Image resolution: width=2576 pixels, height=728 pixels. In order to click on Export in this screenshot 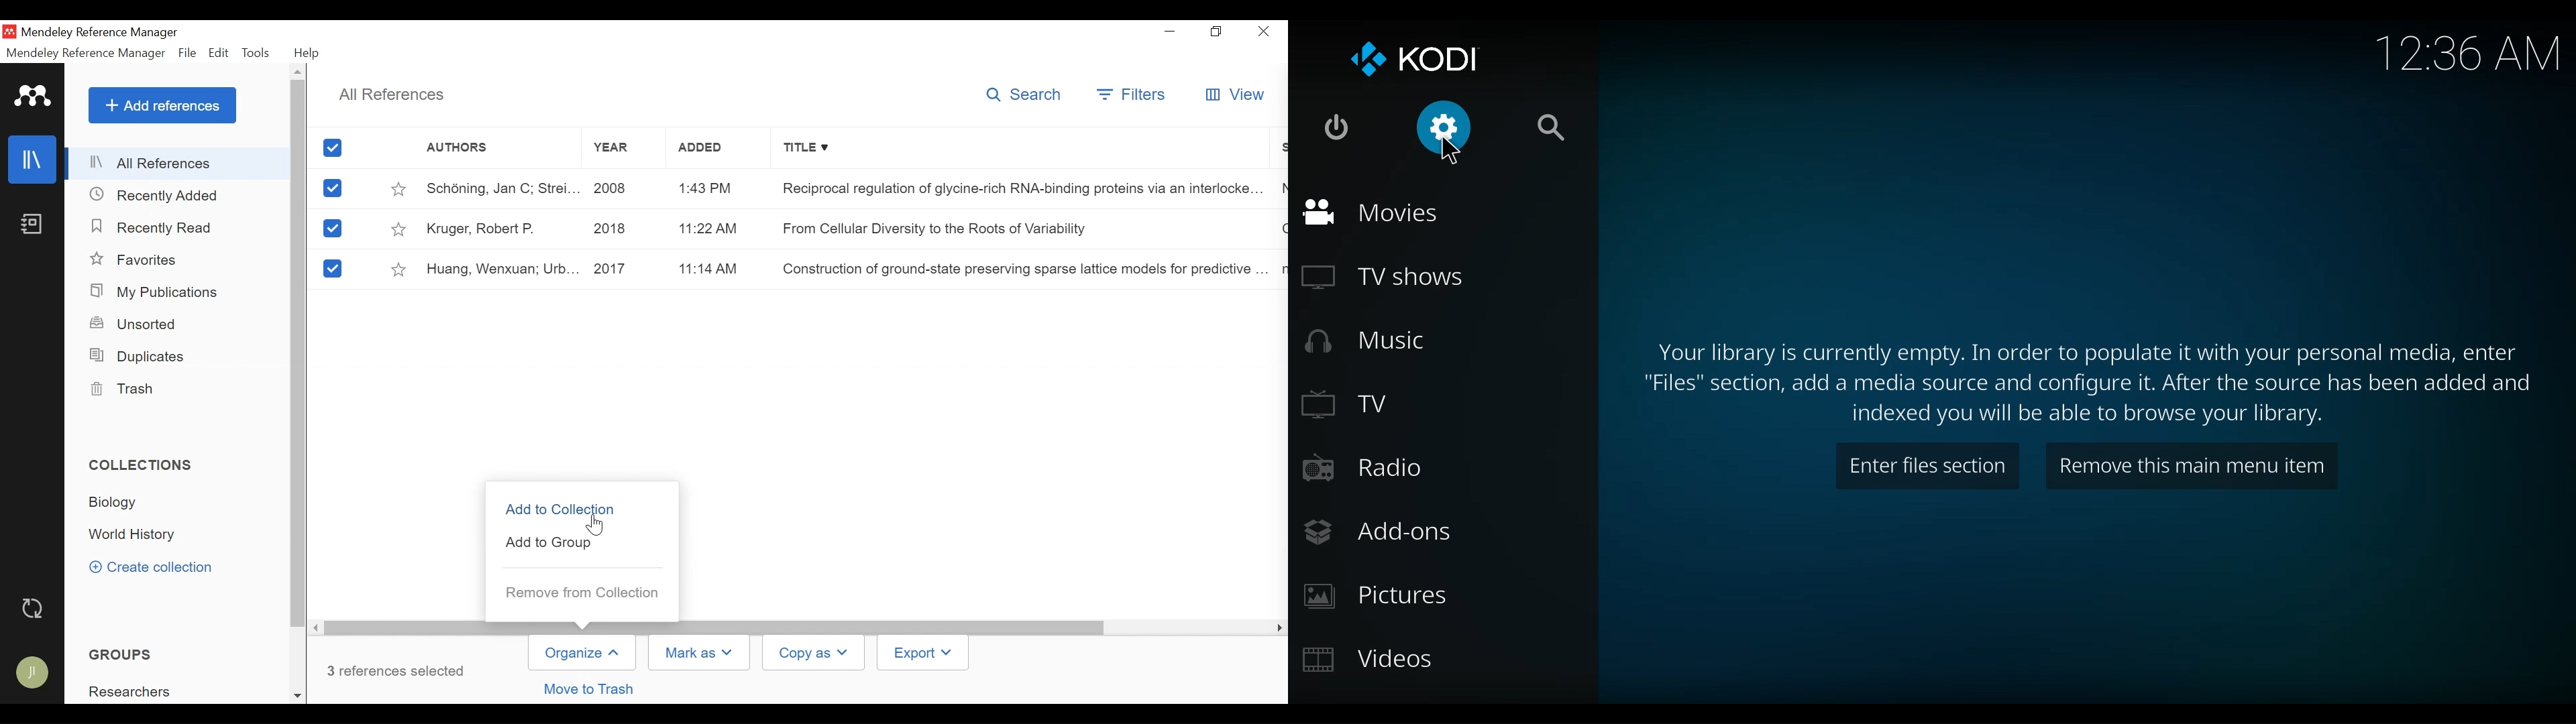, I will do `click(921, 653)`.